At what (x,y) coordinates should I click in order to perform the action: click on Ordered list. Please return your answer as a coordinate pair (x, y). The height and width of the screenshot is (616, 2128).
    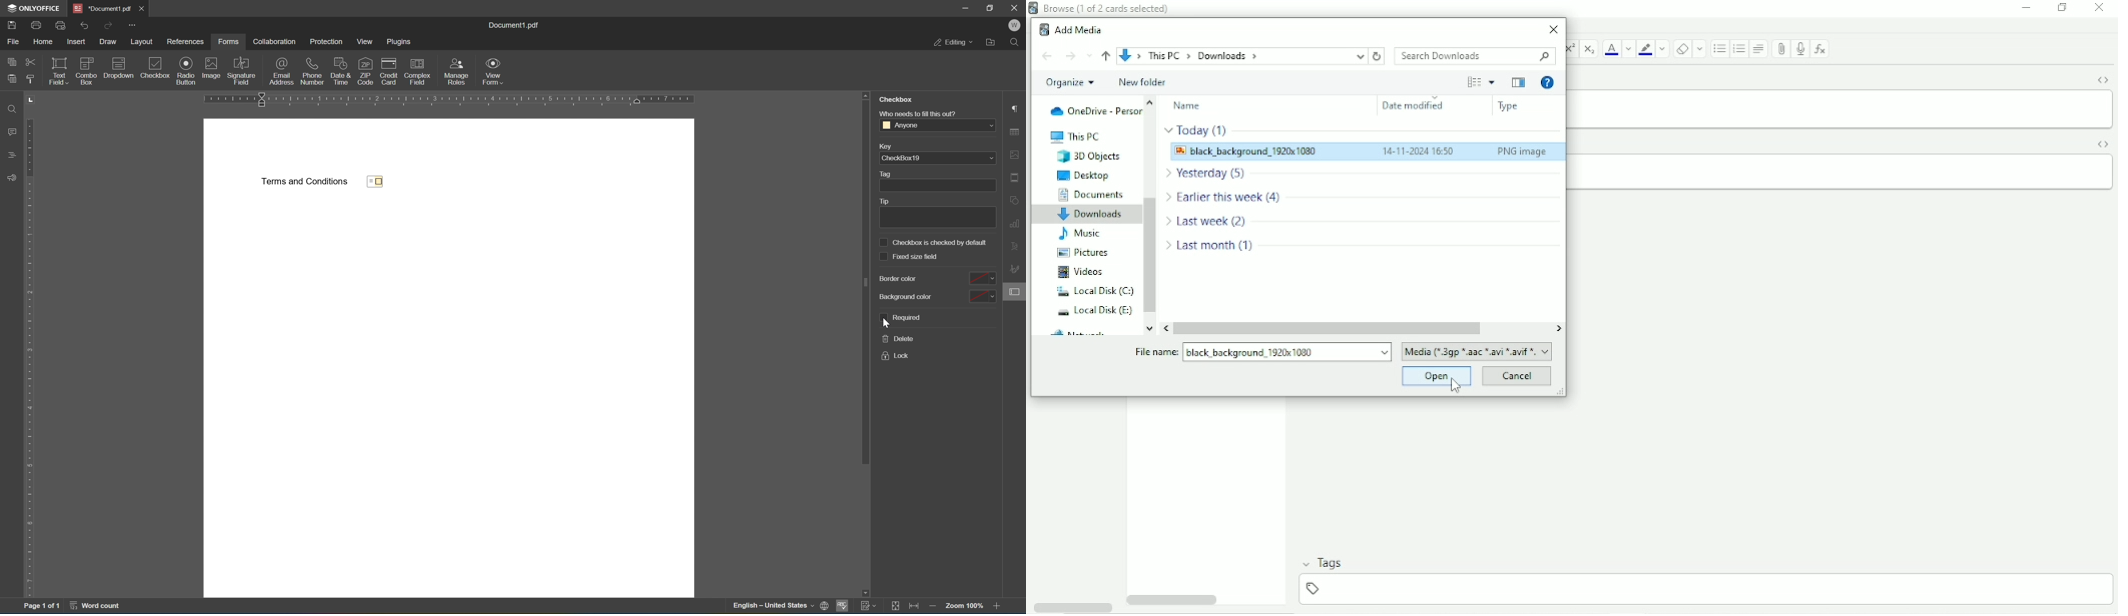
    Looking at the image, I should click on (1739, 49).